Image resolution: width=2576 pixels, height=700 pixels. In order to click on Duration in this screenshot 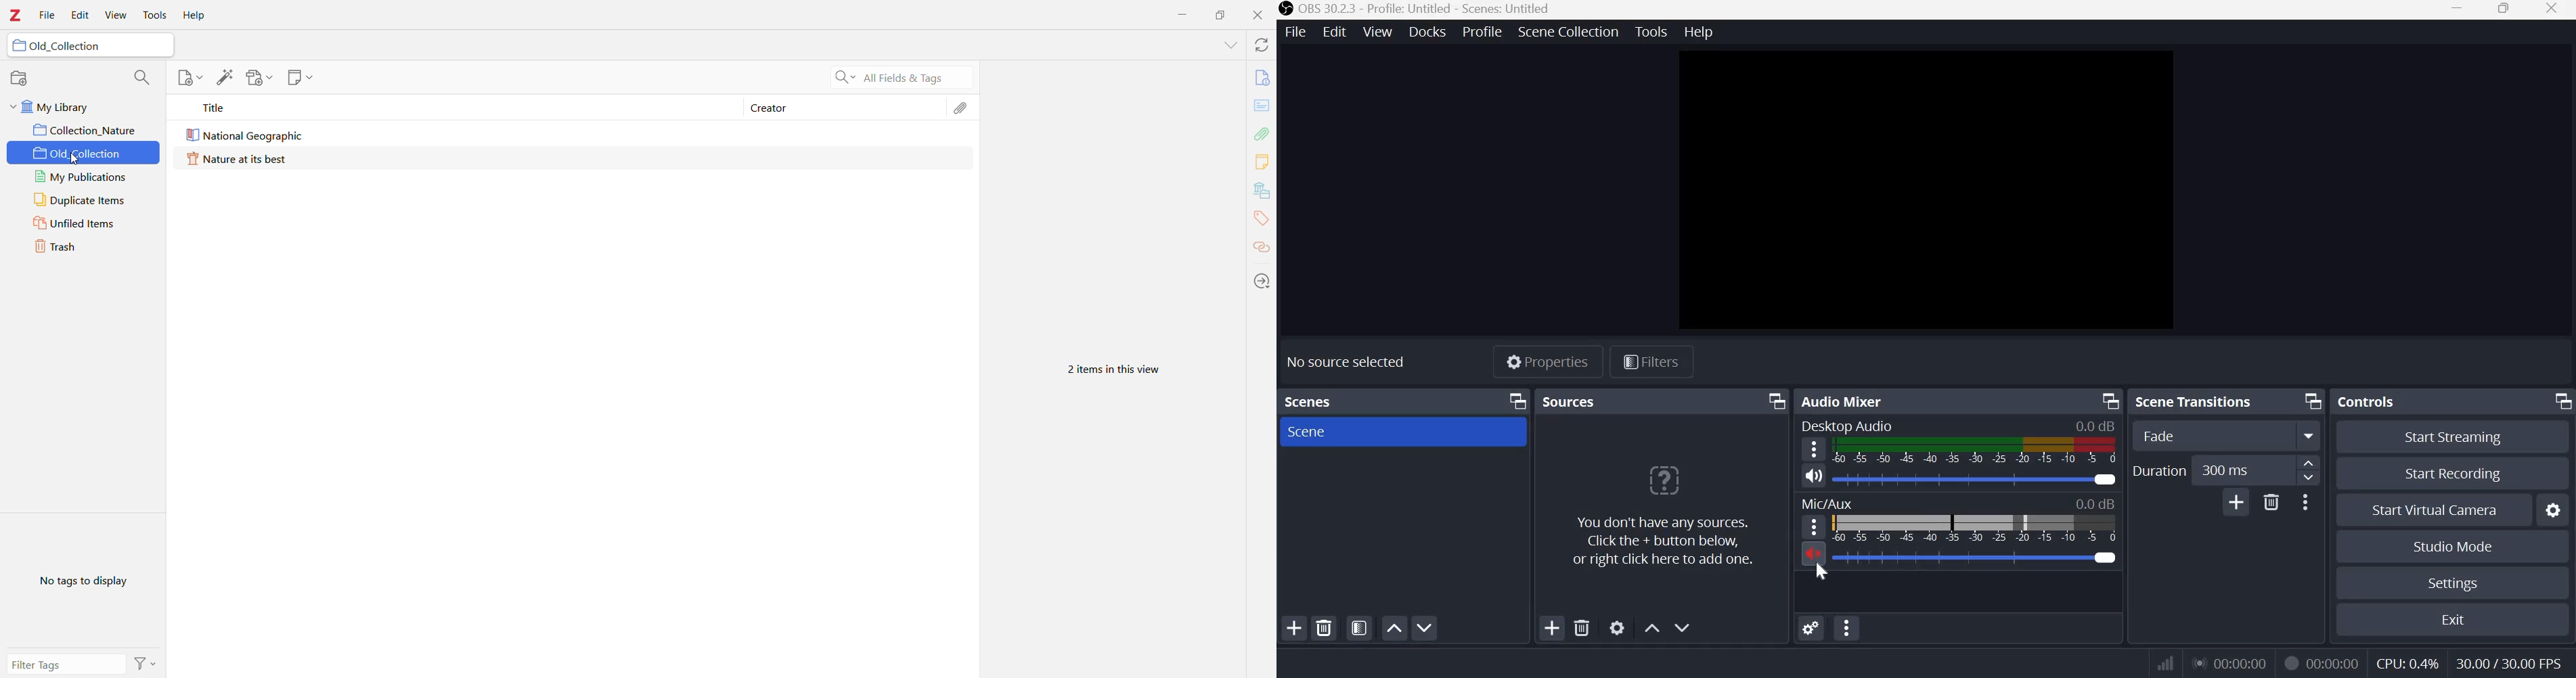, I will do `click(2159, 470)`.